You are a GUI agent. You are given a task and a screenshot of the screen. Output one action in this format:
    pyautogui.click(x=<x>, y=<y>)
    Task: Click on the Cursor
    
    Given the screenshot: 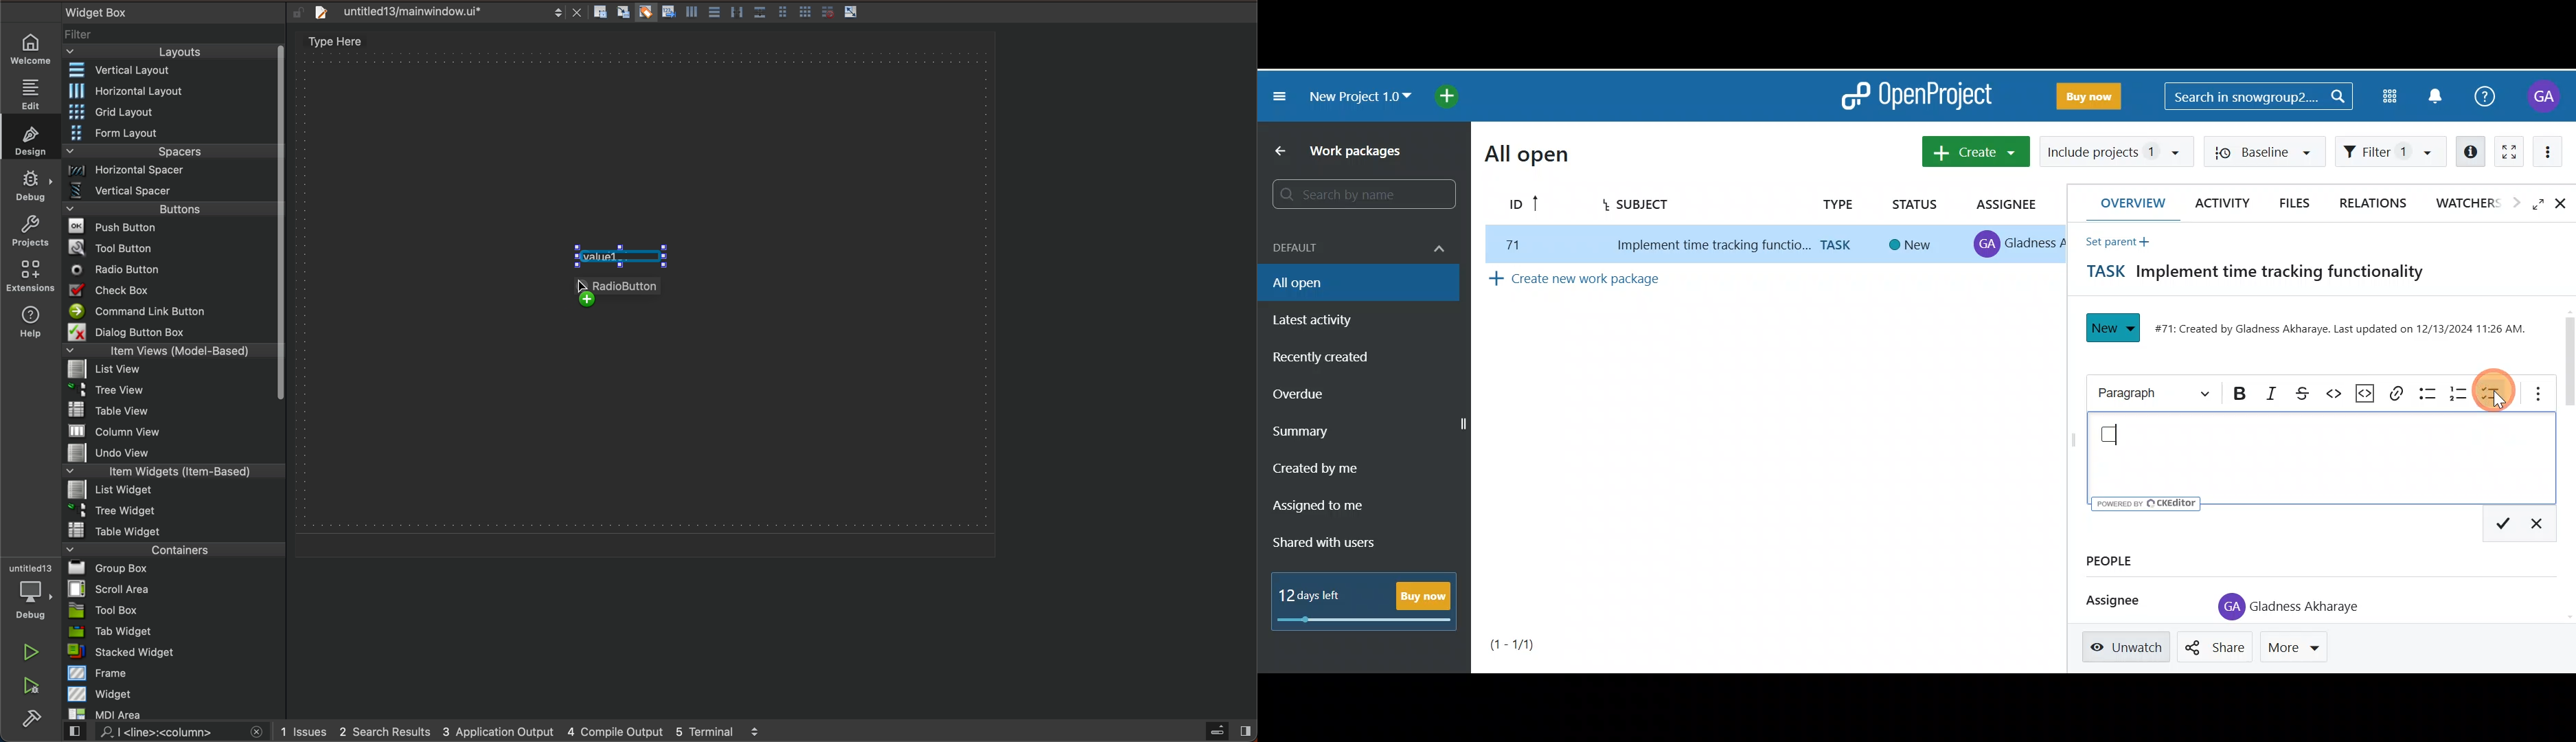 What is the action you would take?
    pyautogui.click(x=2494, y=400)
    